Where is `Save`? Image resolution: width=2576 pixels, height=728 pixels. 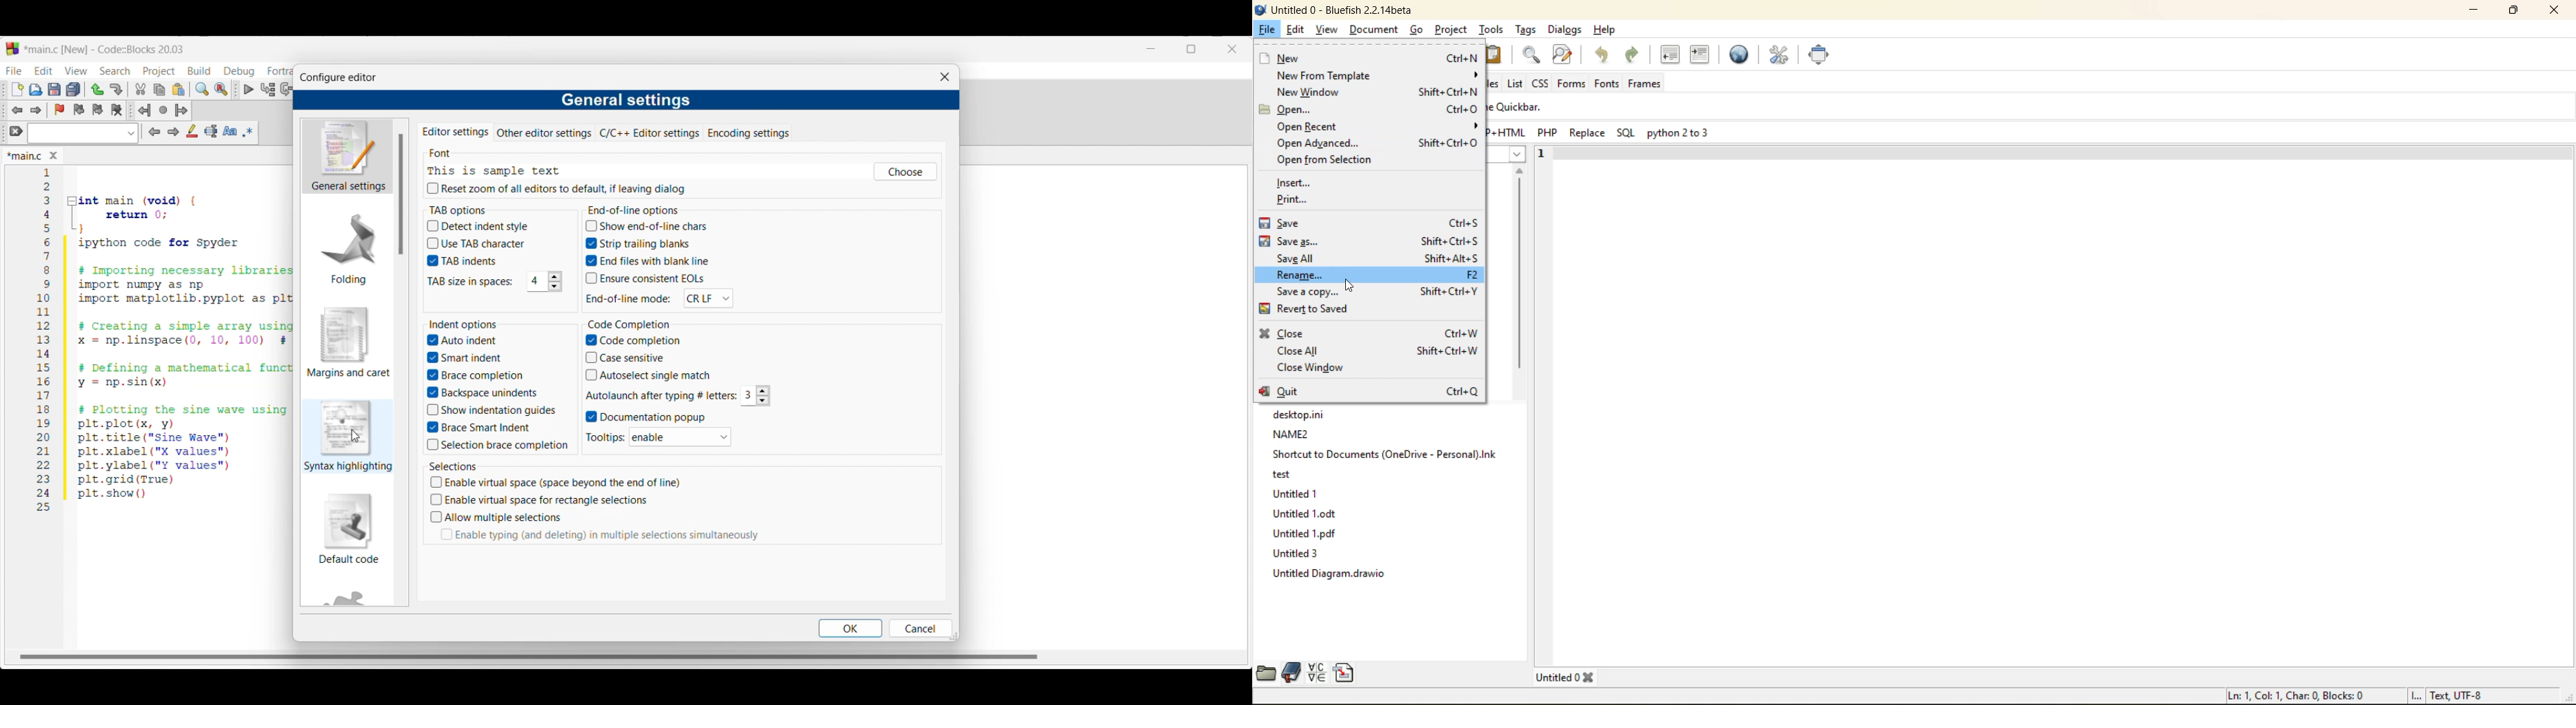
Save is located at coordinates (54, 89).